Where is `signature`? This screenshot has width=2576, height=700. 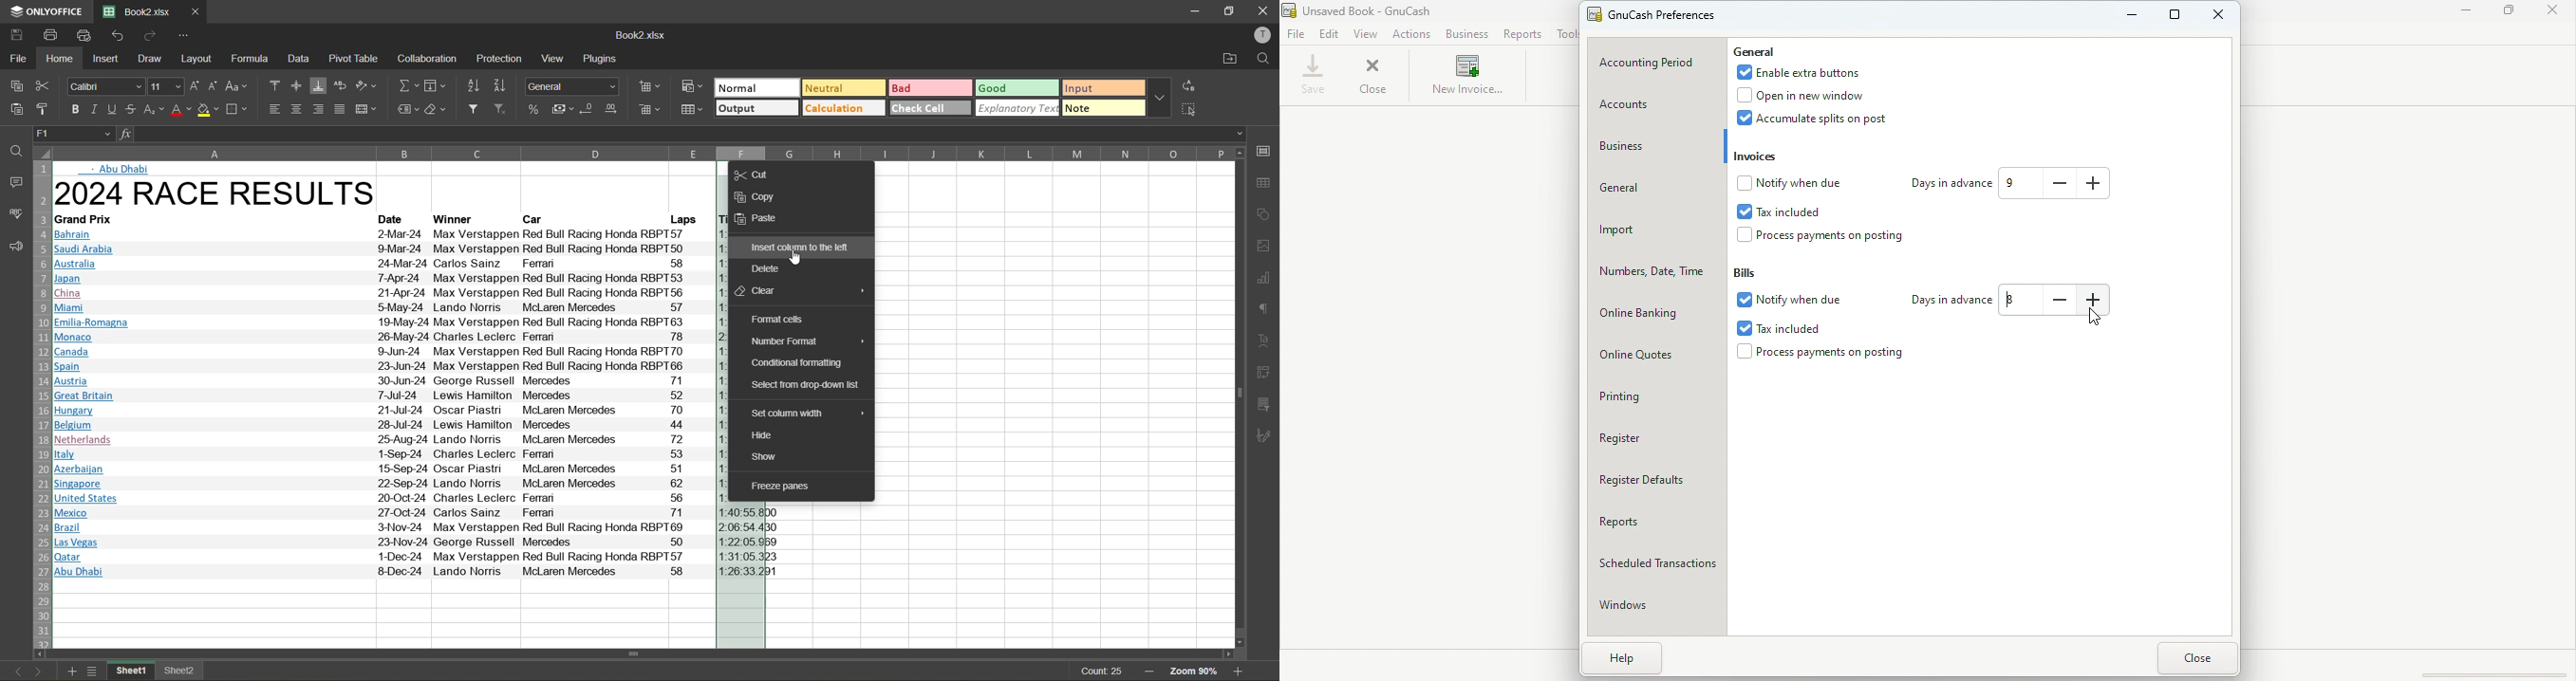 signature is located at coordinates (1268, 436).